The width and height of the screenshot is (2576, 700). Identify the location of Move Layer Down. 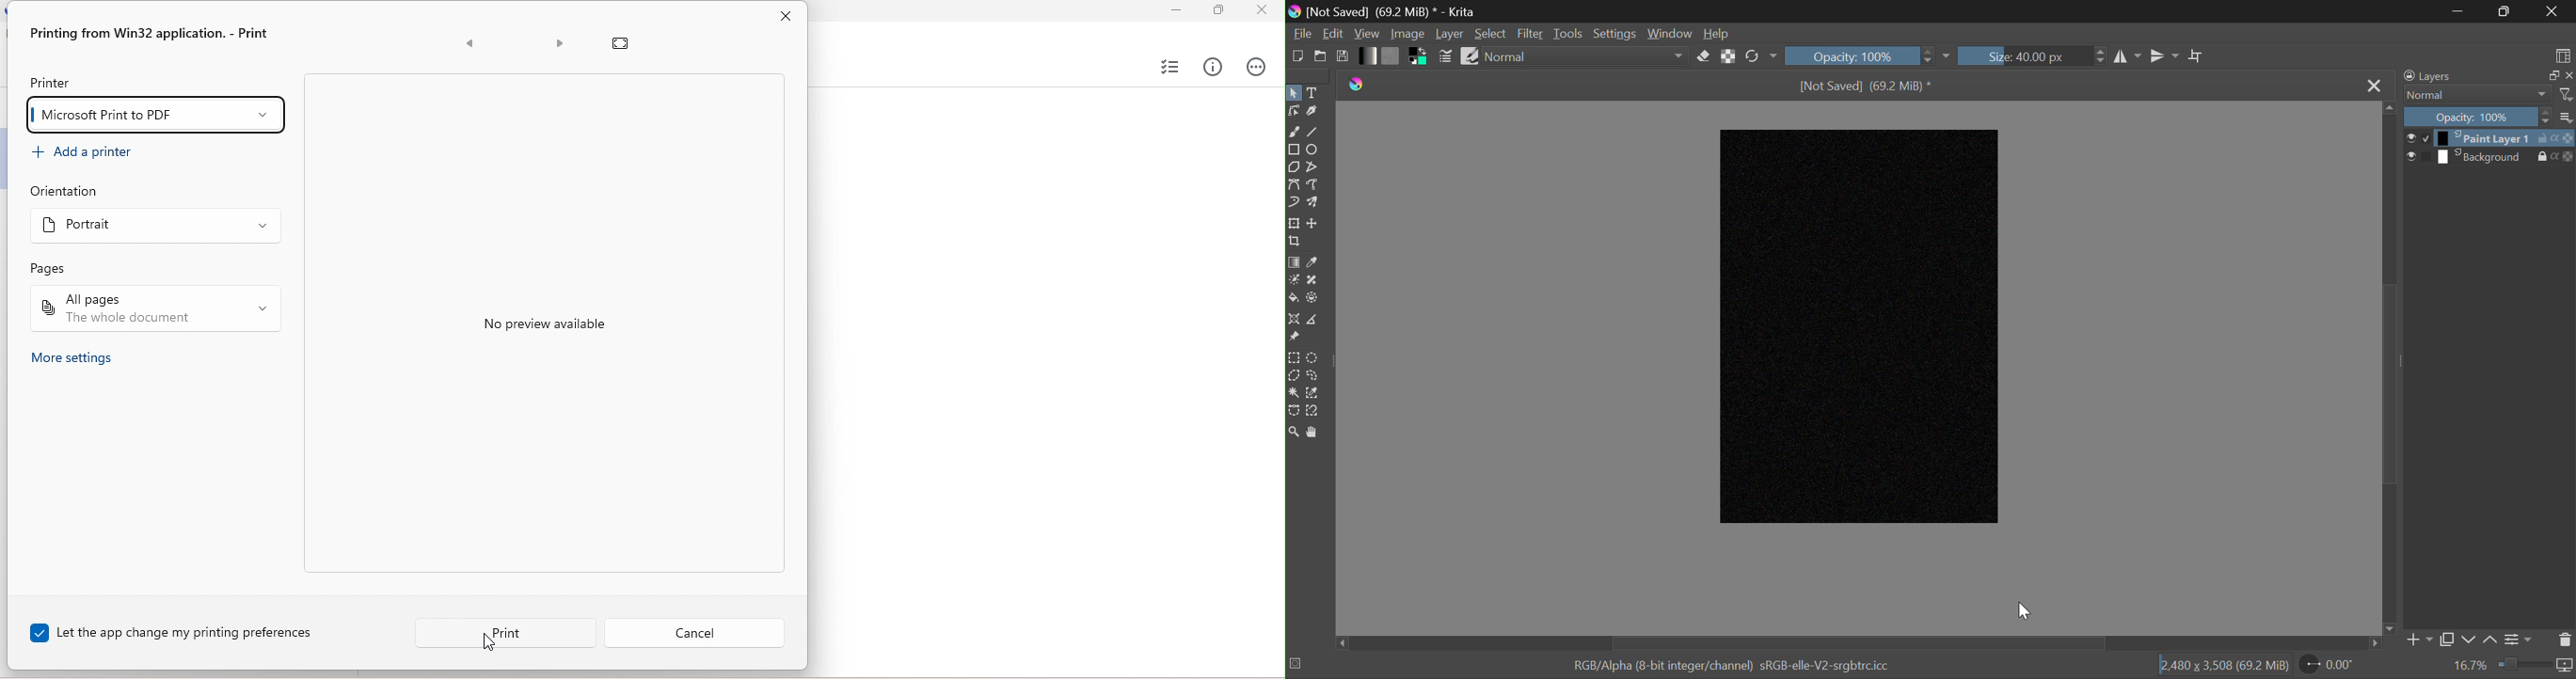
(2470, 638).